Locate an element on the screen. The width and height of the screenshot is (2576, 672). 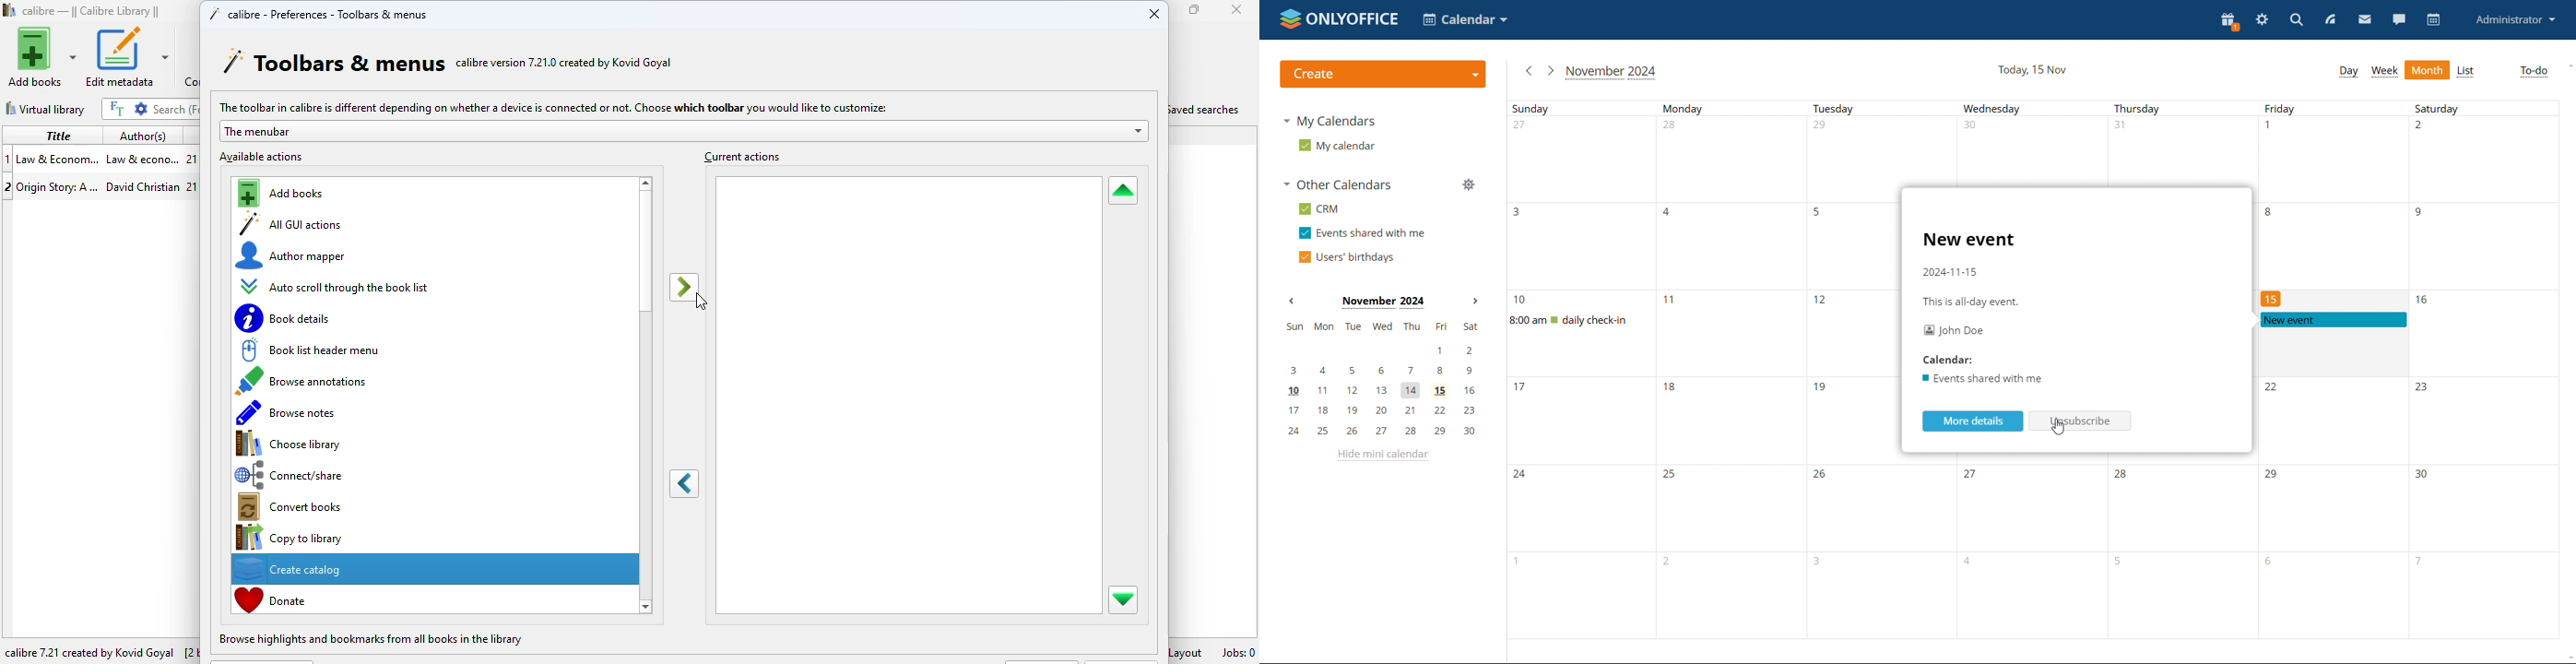
all GUI actions is located at coordinates (291, 223).